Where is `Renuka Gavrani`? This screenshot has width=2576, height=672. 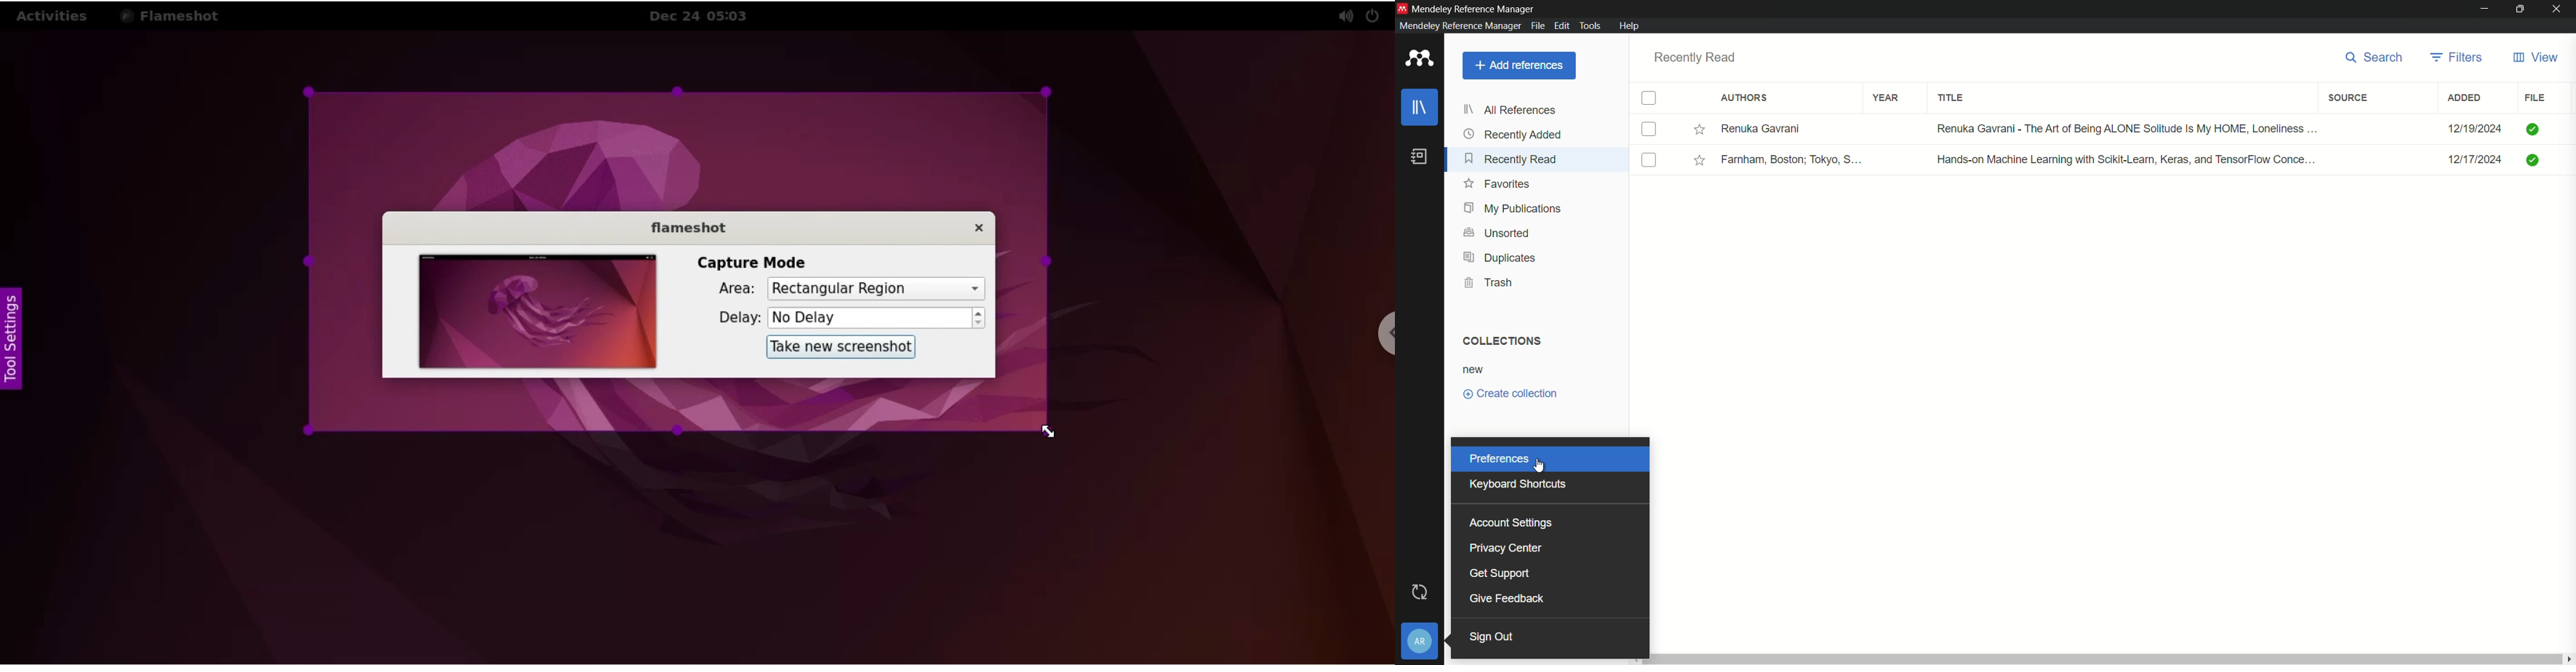
Renuka Gavrani is located at coordinates (1789, 130).